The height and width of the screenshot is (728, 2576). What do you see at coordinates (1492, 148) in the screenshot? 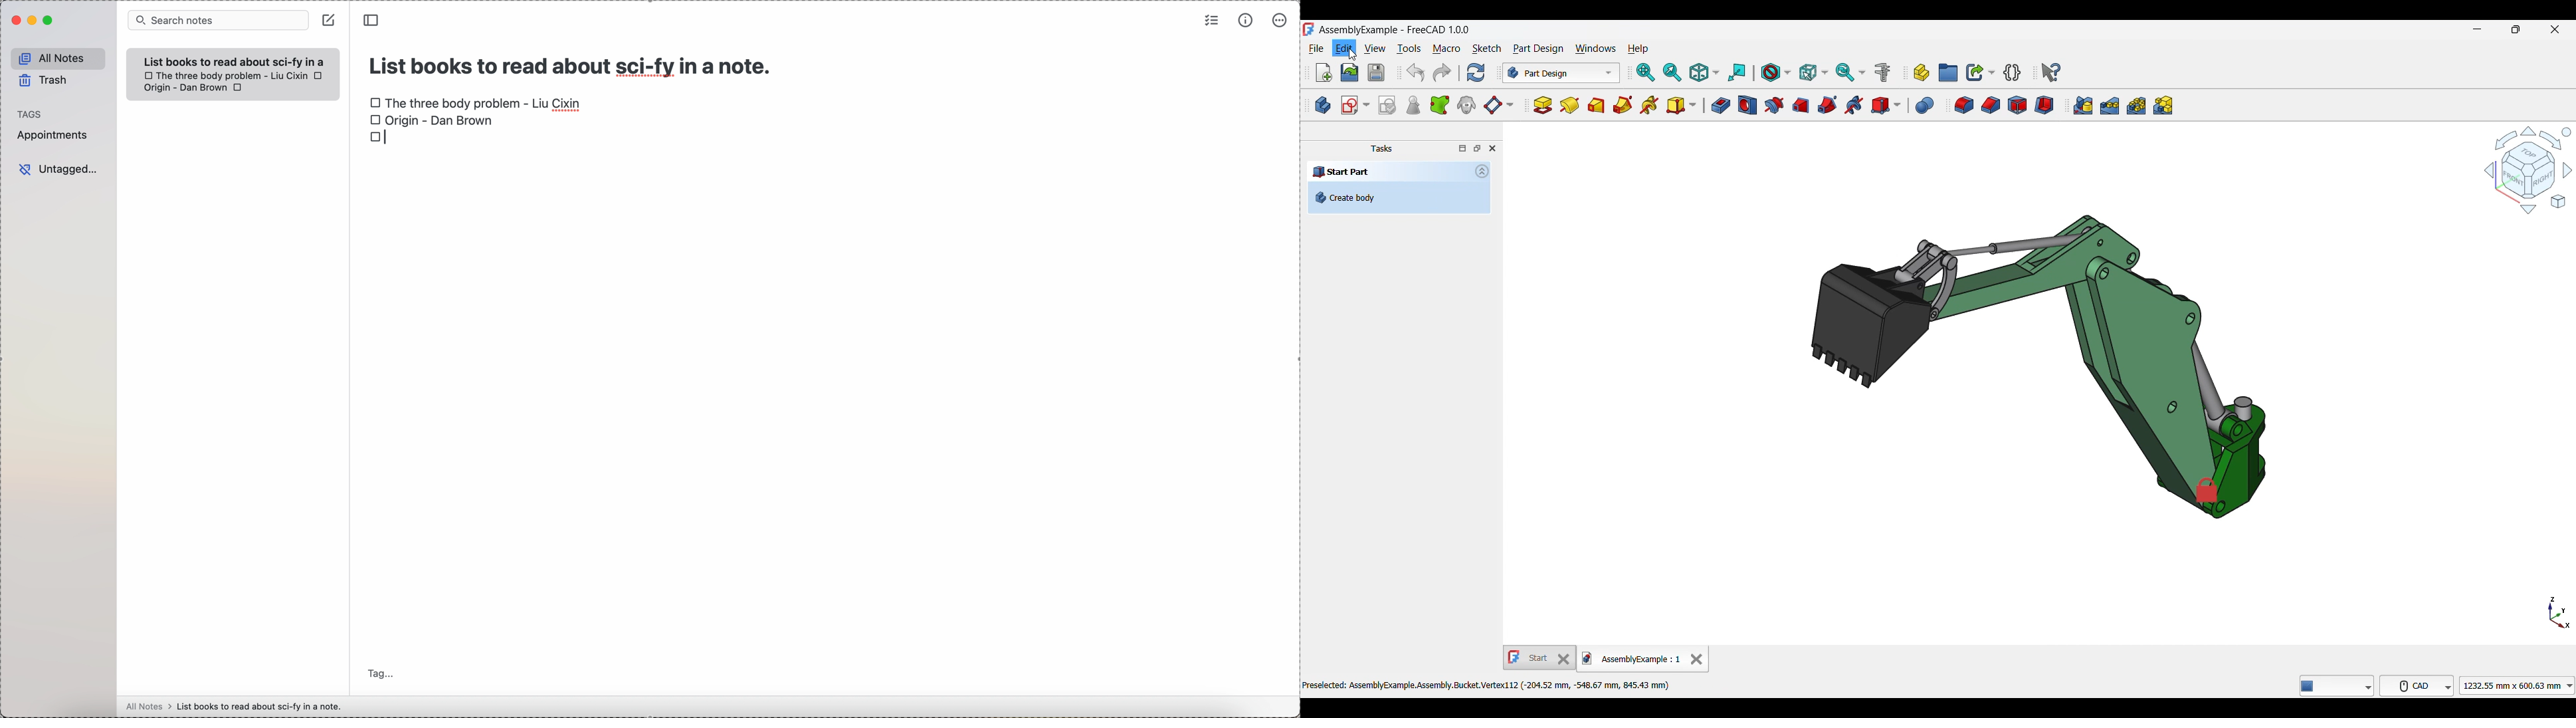
I see `Close` at bounding box center [1492, 148].